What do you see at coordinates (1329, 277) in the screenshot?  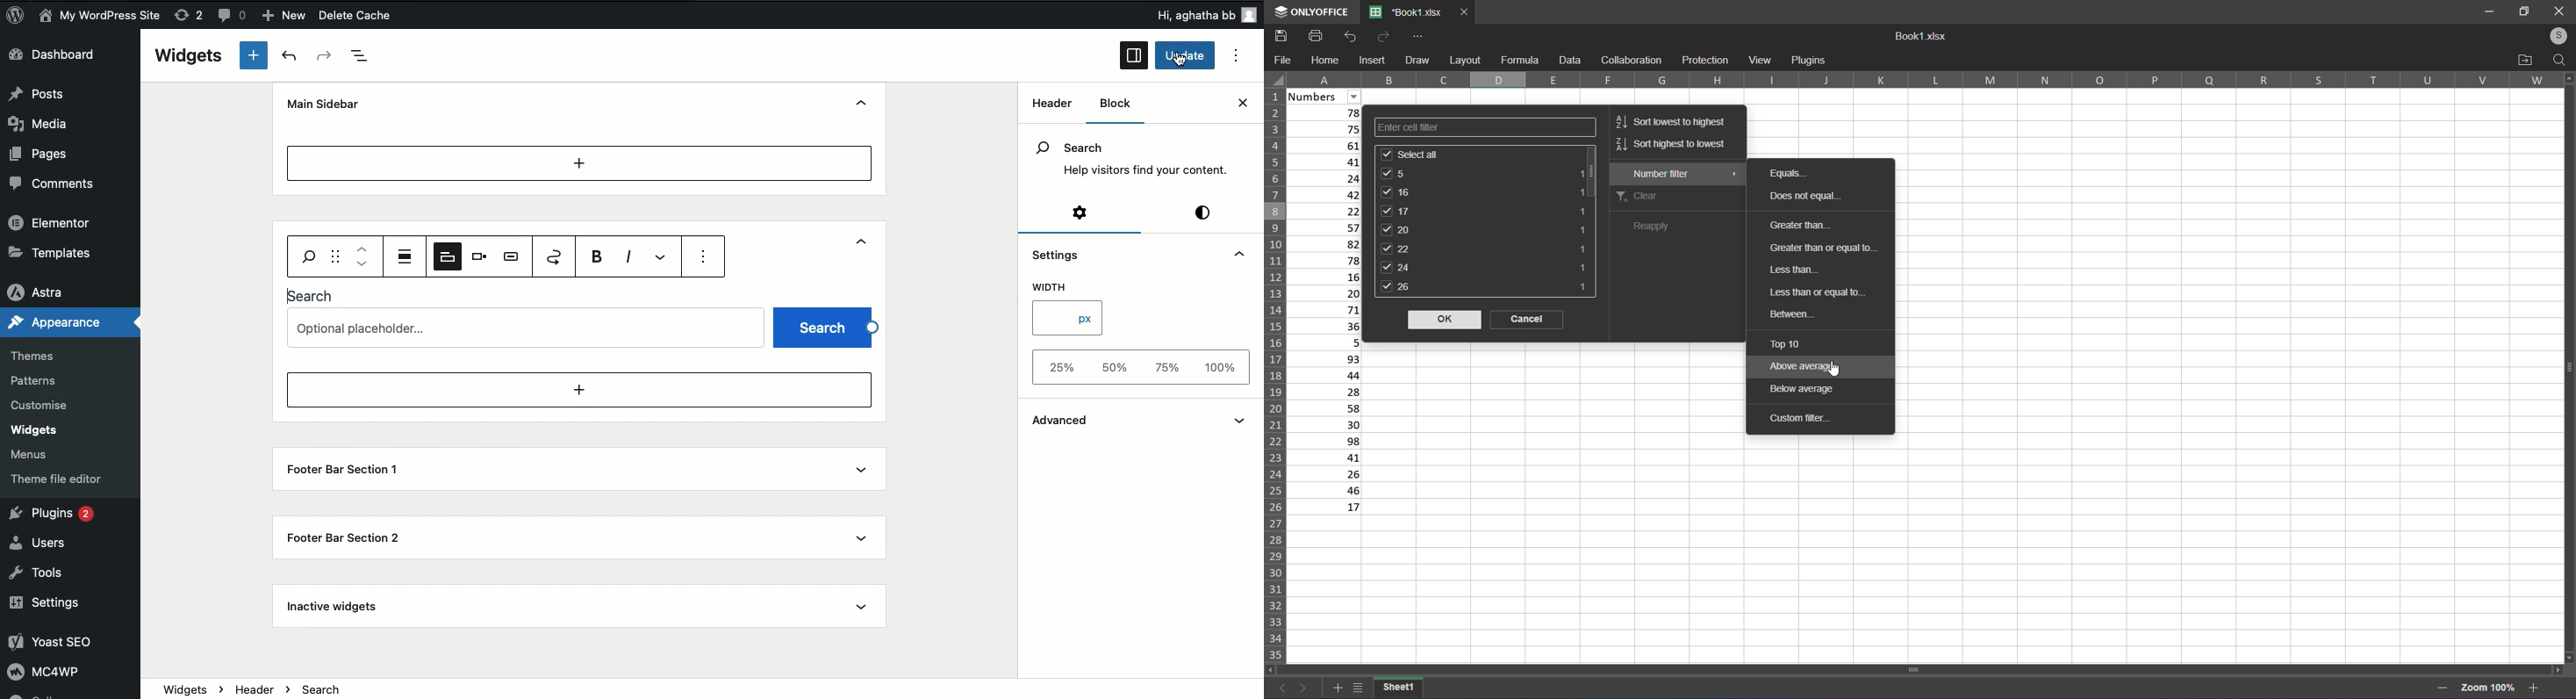 I see `16` at bounding box center [1329, 277].